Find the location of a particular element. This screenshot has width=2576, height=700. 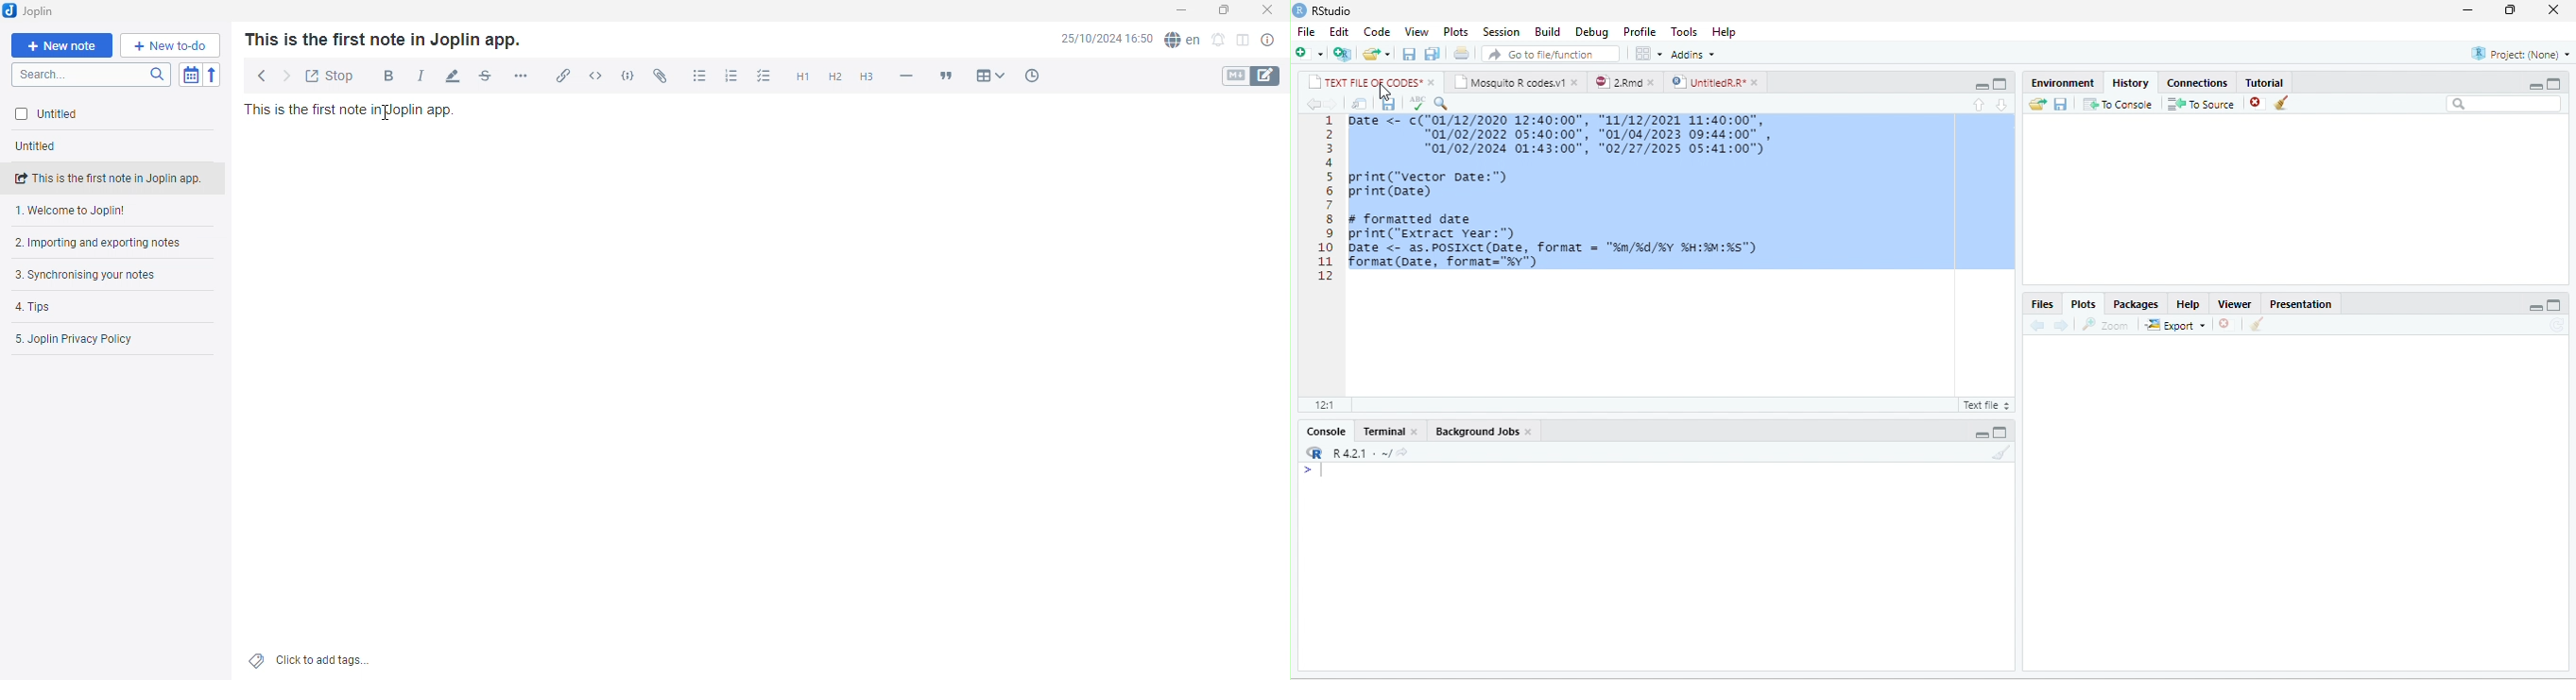

minimize is located at coordinates (2536, 307).